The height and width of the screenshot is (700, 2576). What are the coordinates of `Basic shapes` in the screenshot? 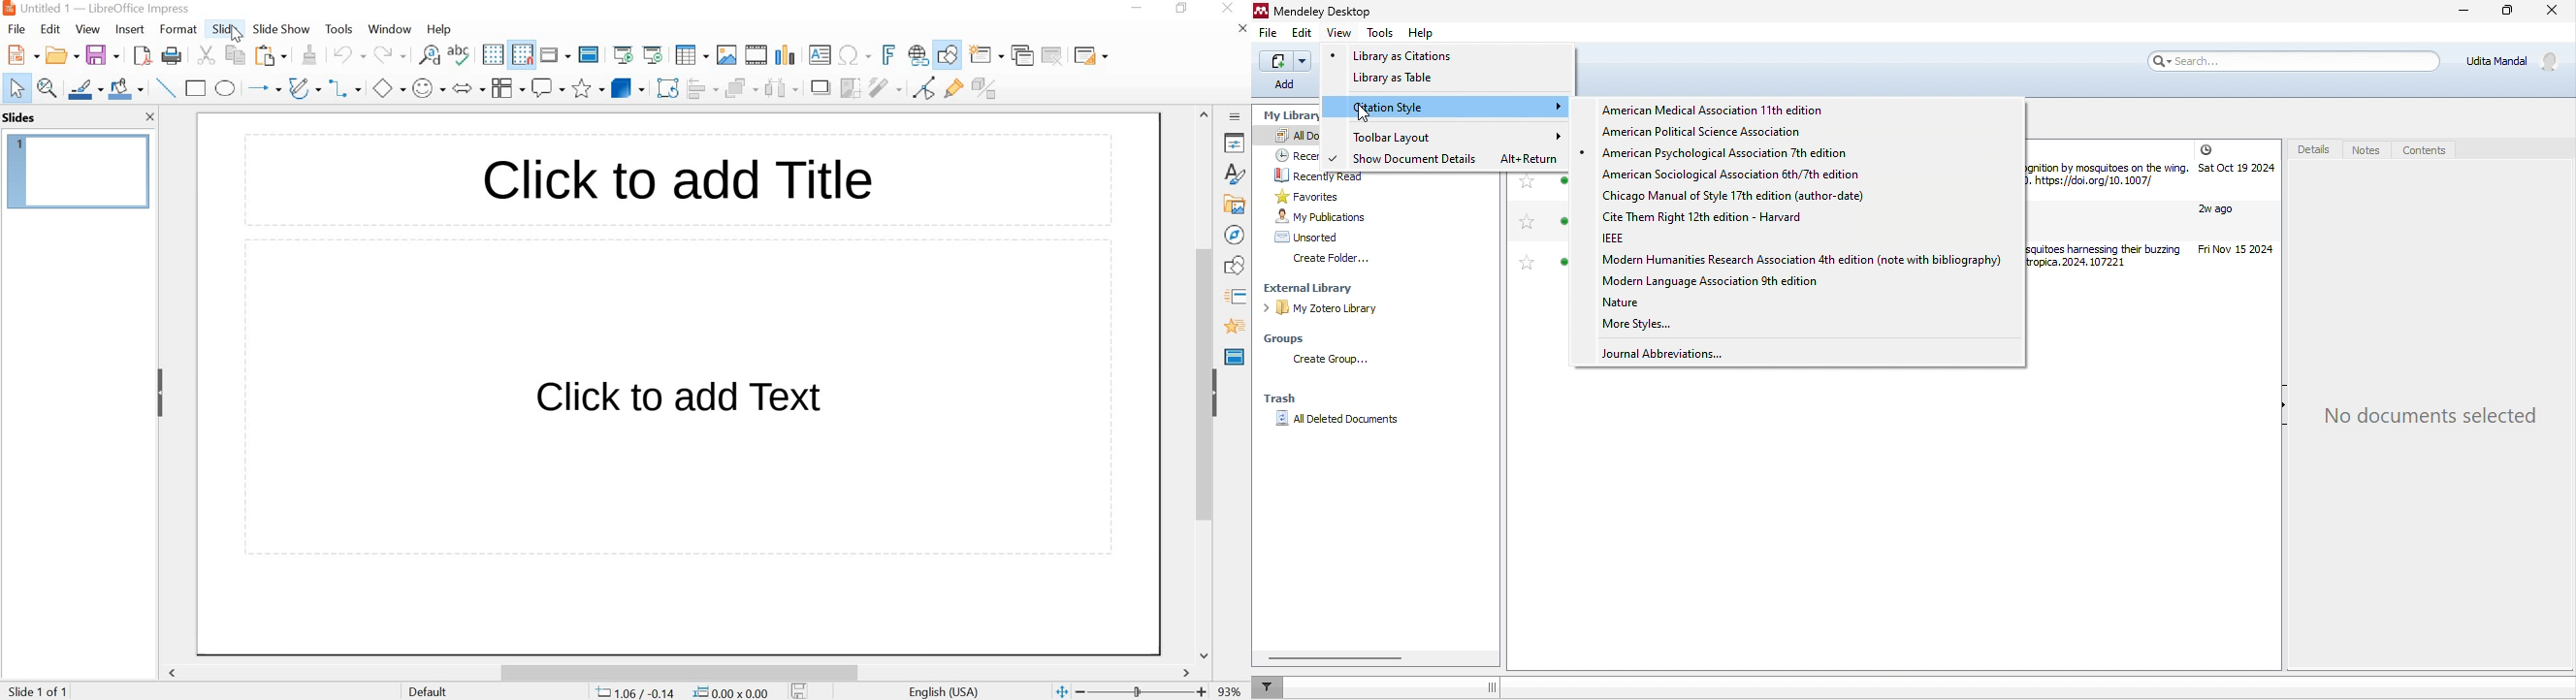 It's located at (389, 87).